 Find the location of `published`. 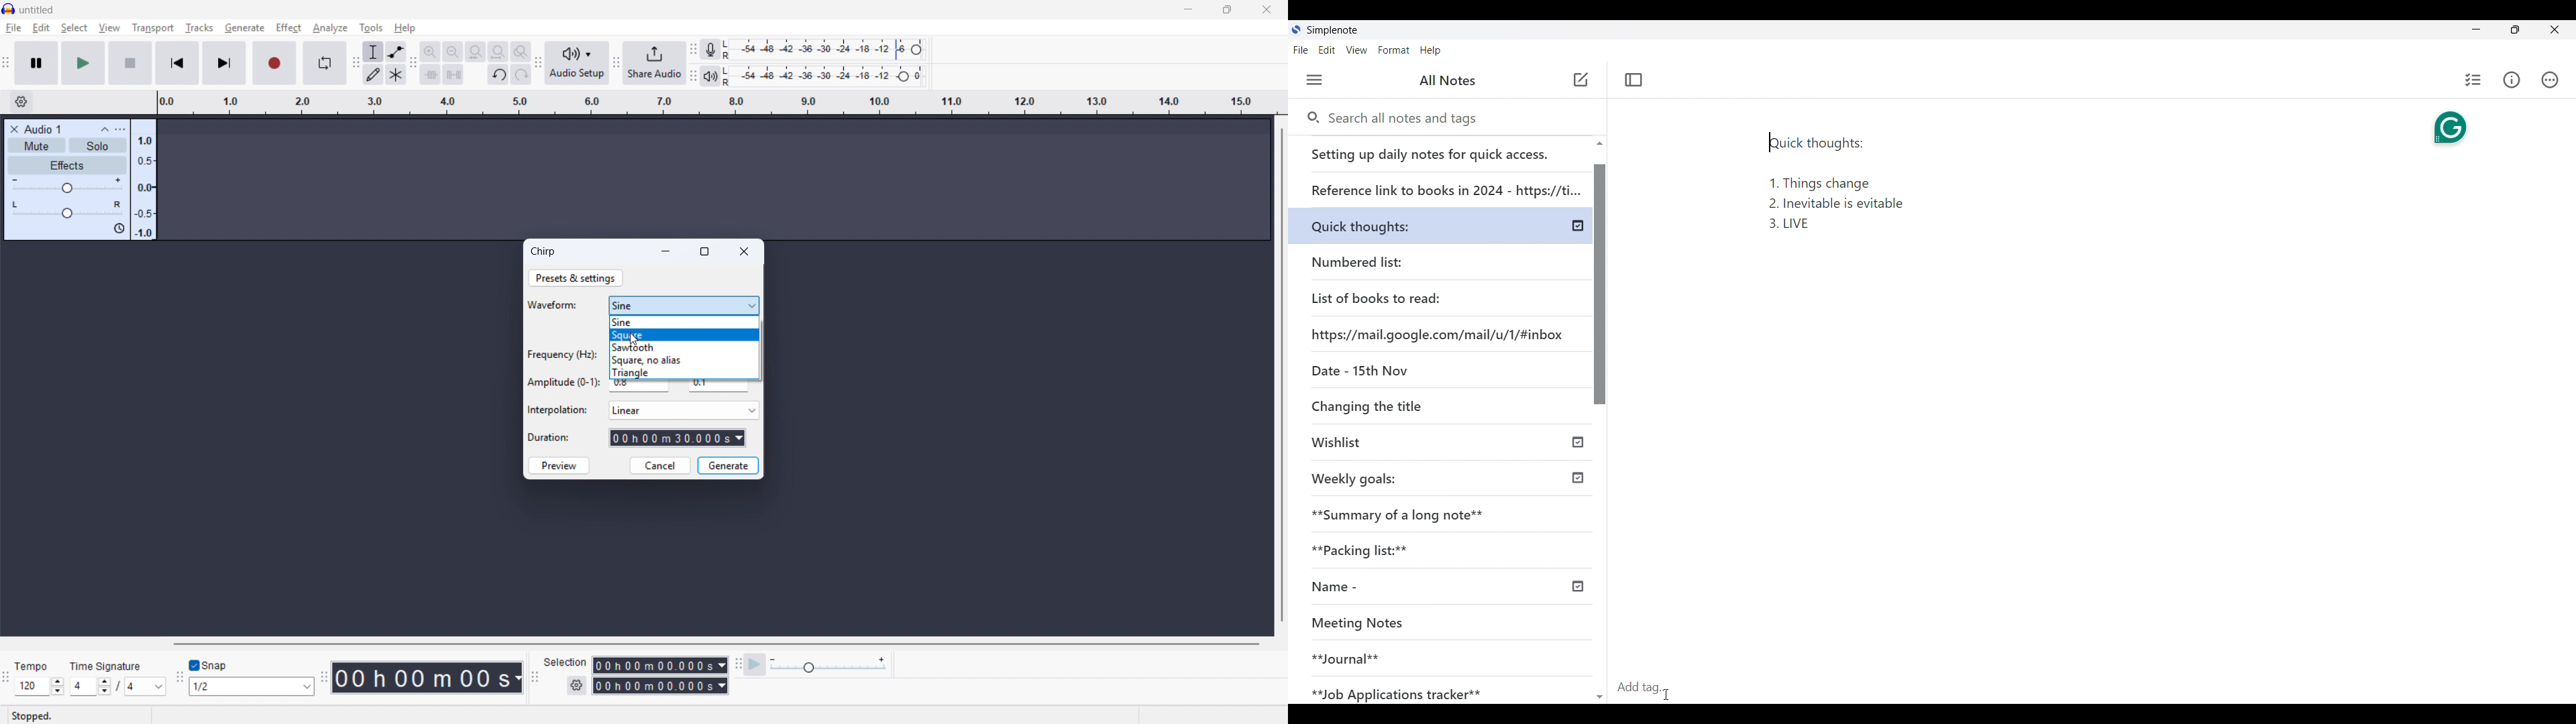

published is located at coordinates (1578, 226).